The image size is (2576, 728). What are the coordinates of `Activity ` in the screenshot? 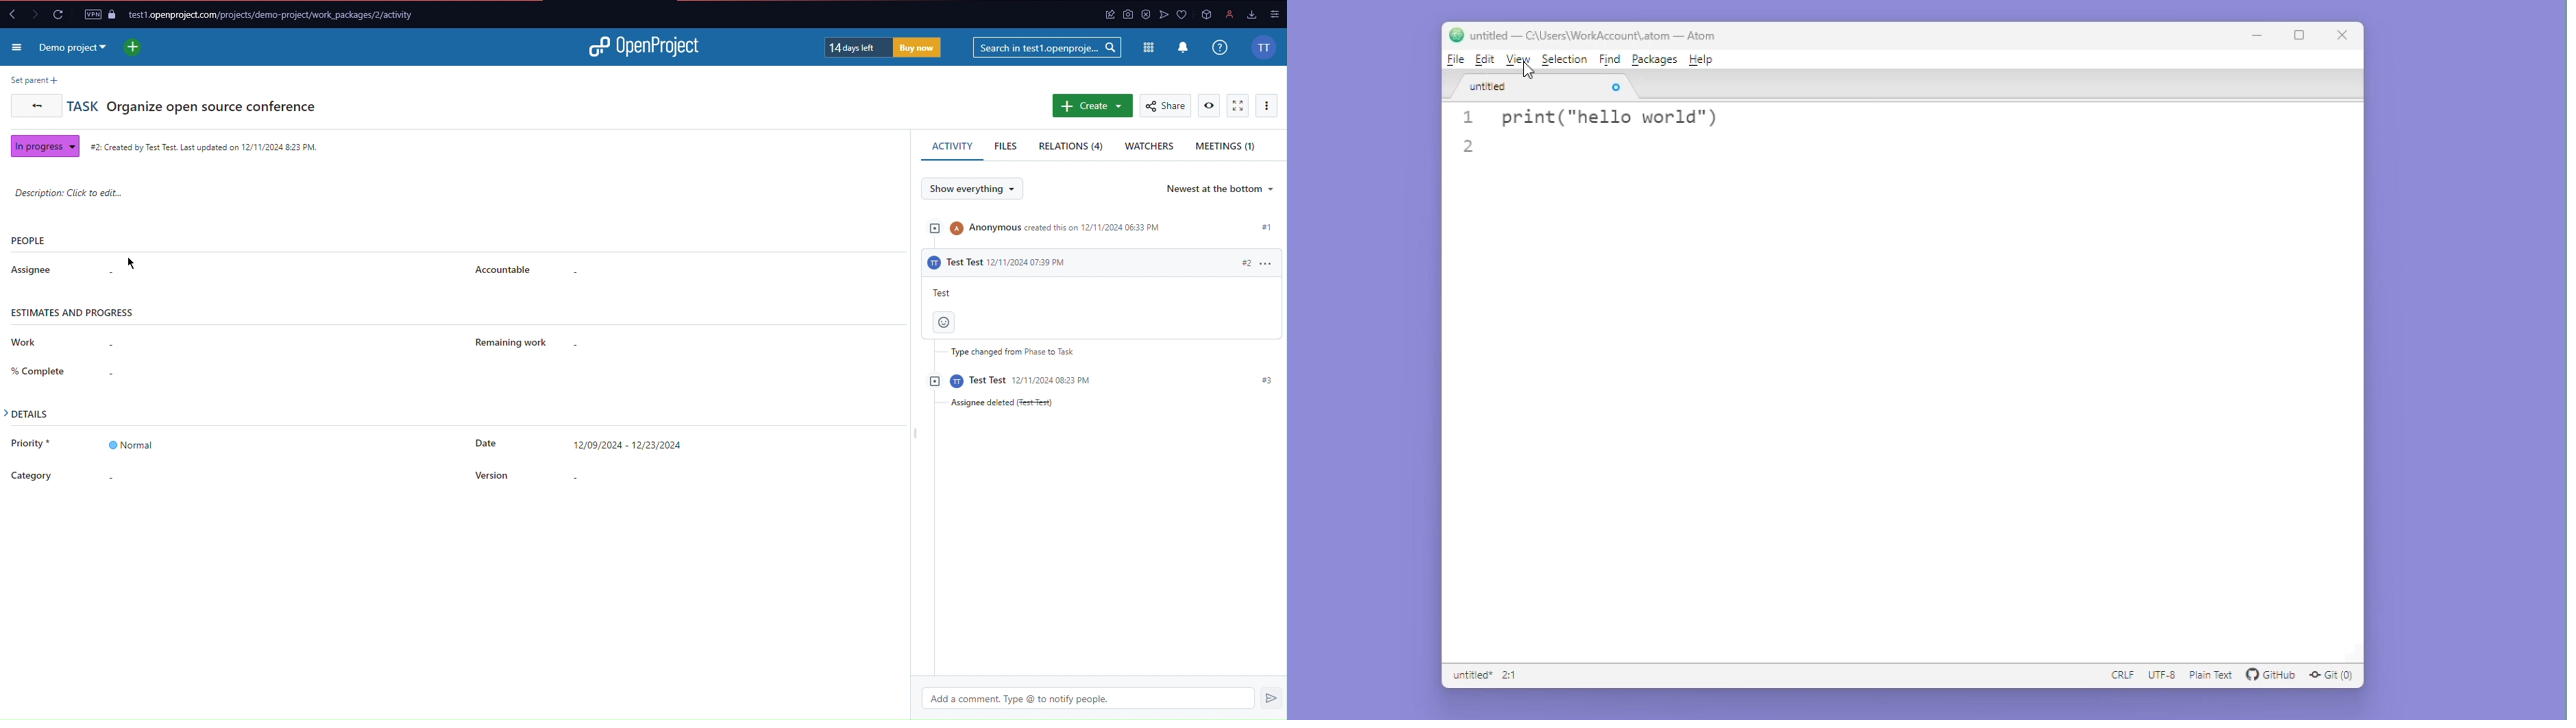 It's located at (950, 146).